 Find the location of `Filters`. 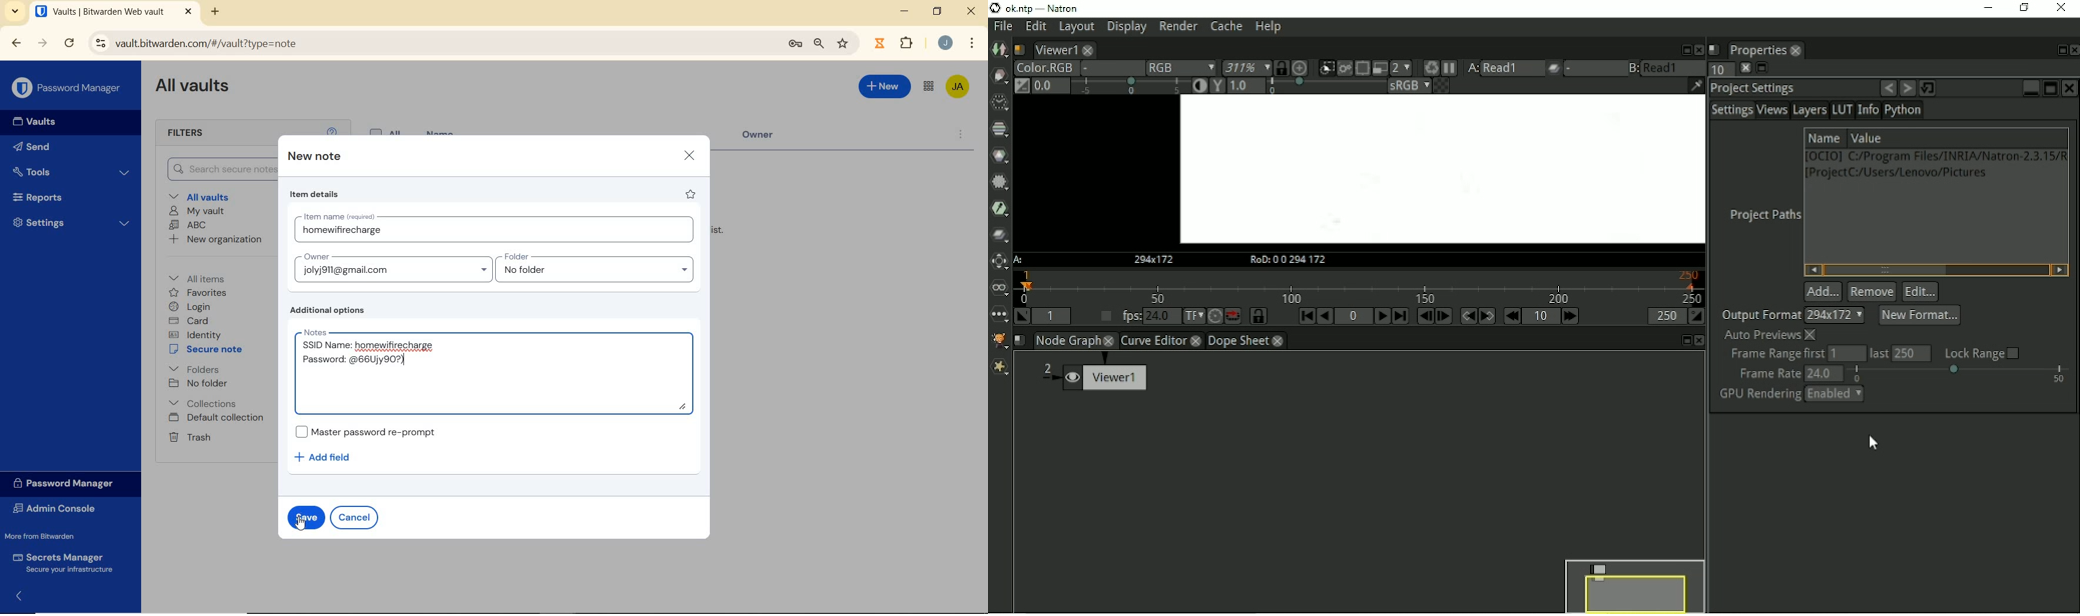

Filters is located at coordinates (199, 134).